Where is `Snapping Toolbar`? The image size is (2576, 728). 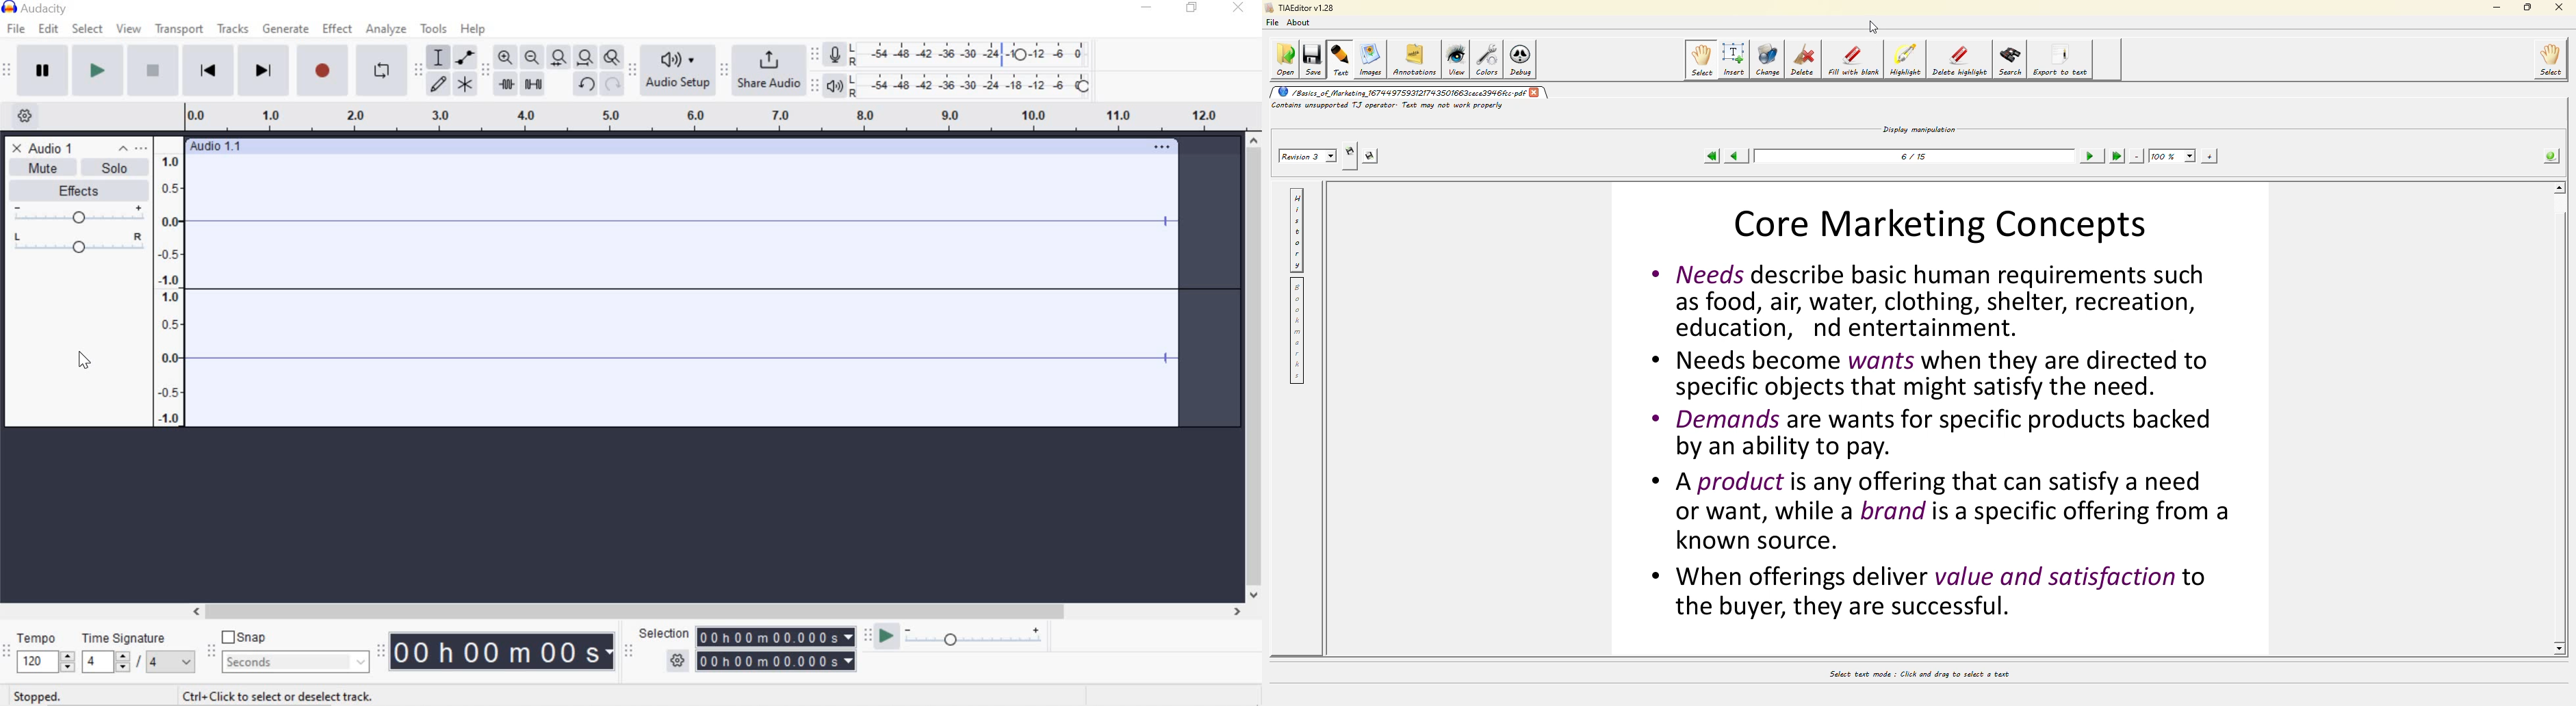
Snapping Toolbar is located at coordinates (213, 652).